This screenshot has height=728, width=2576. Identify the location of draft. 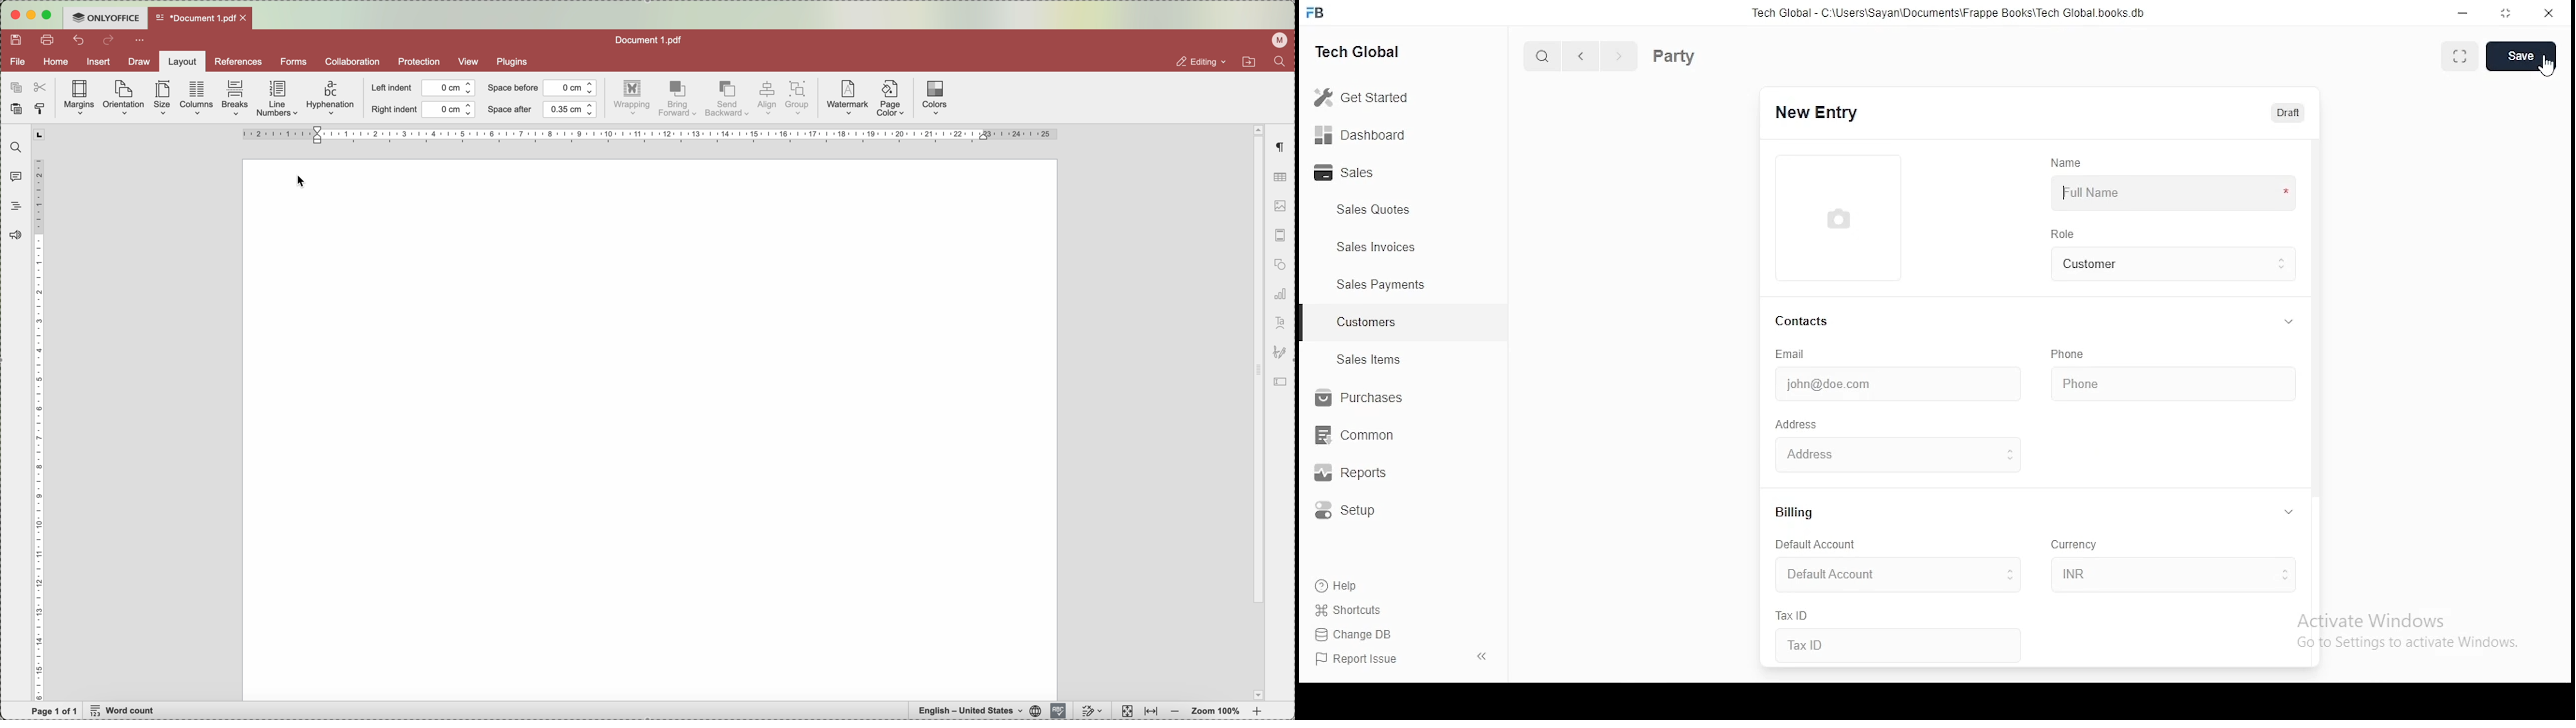
(2289, 113).